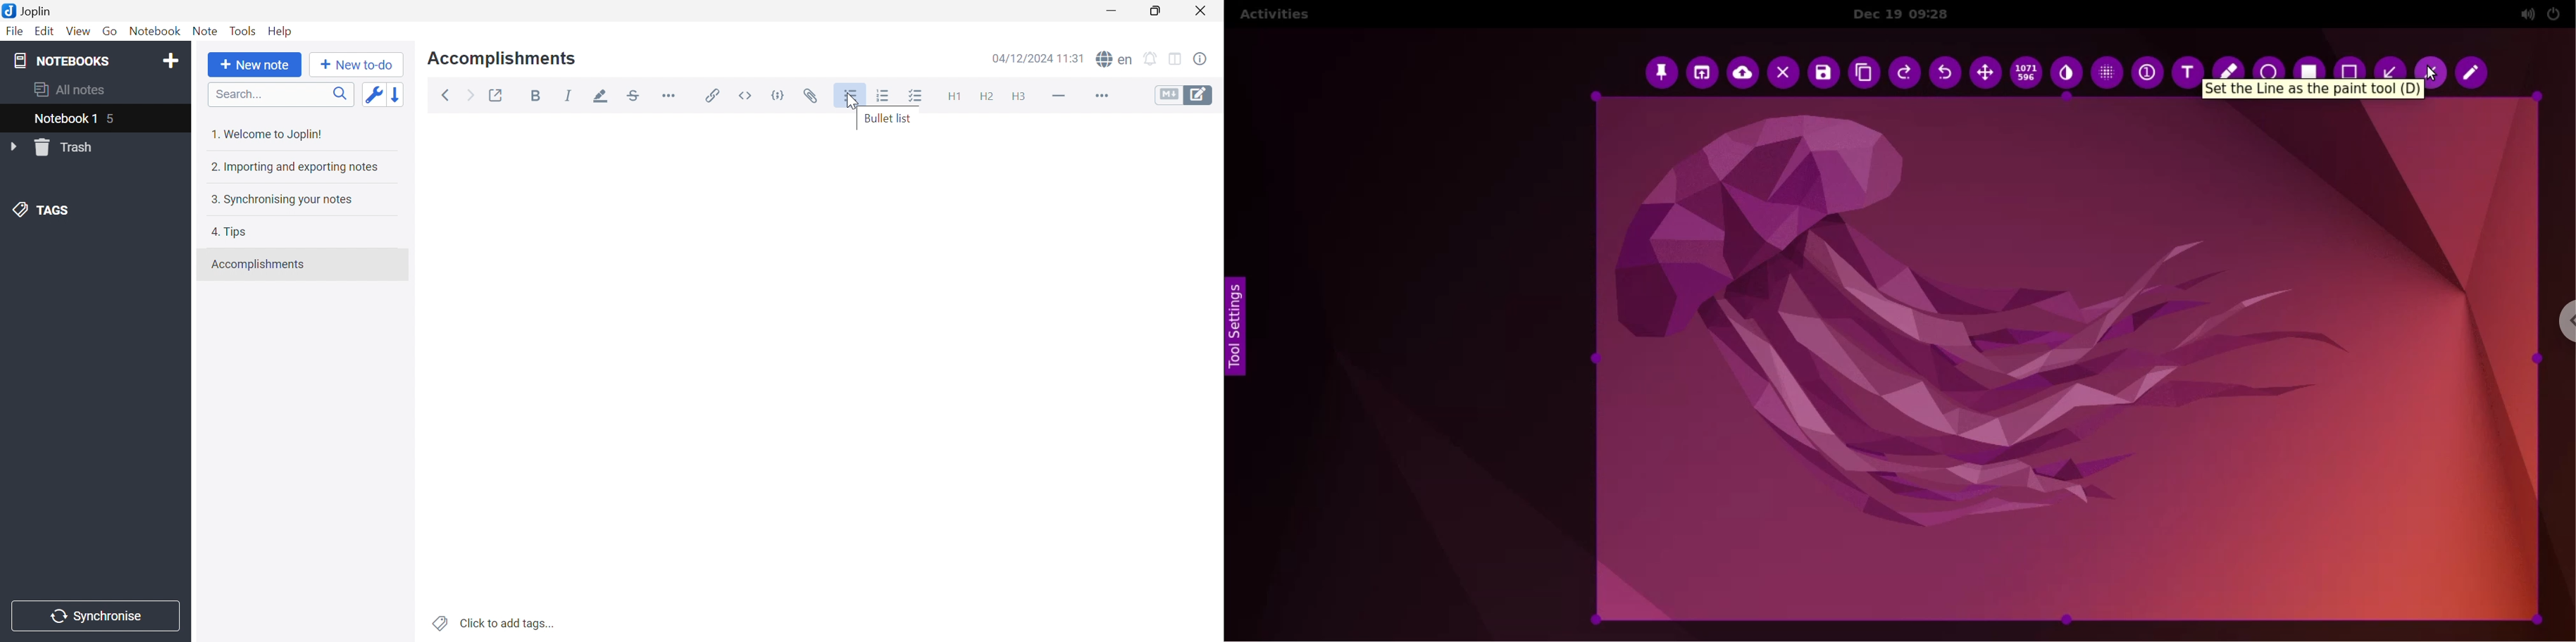 This screenshot has width=2576, height=644. I want to click on code, so click(779, 94).